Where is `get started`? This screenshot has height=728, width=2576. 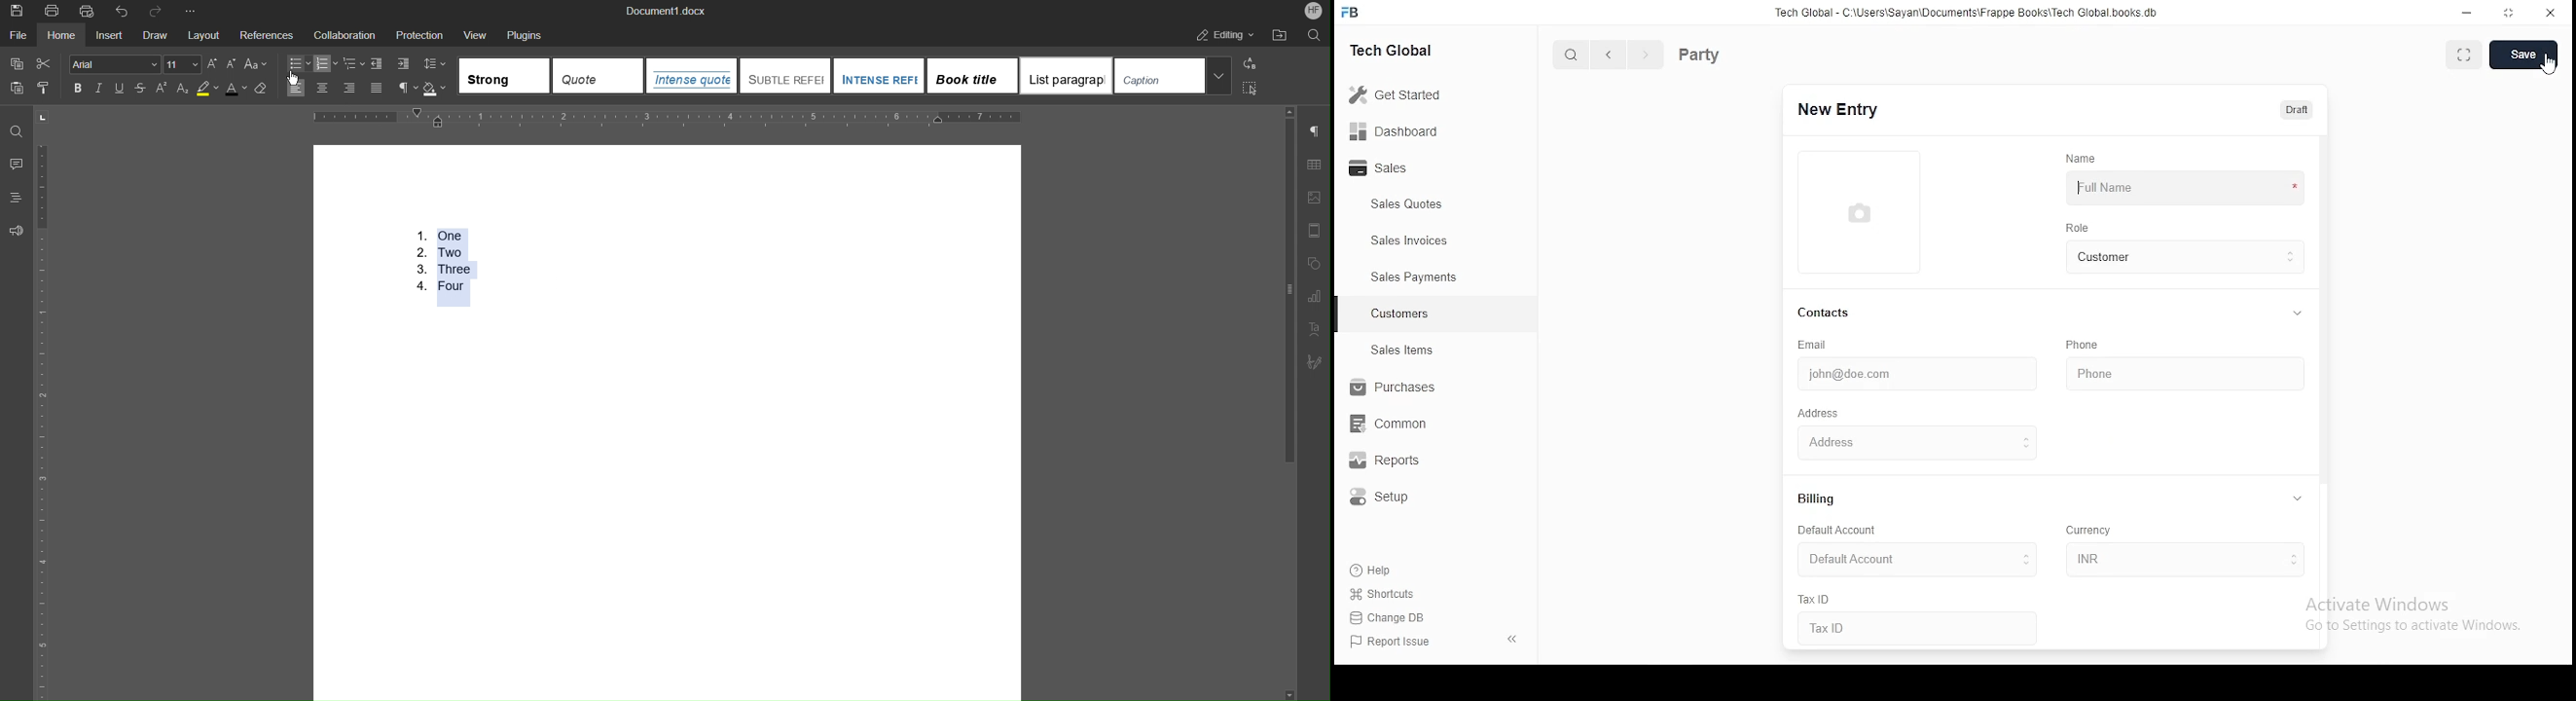 get started is located at coordinates (1397, 94).